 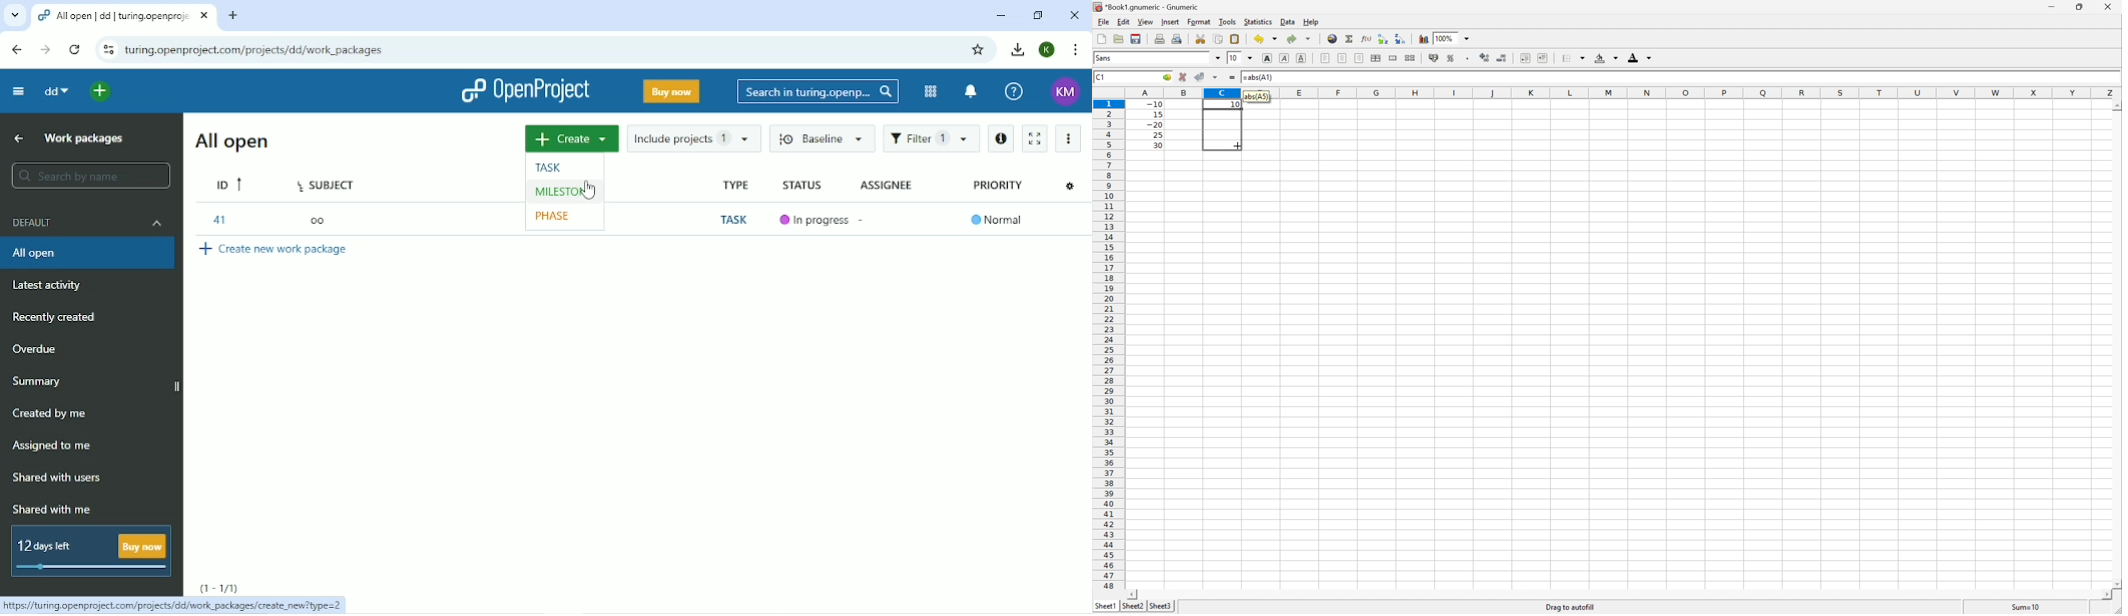 I want to click on sheet2, so click(x=1133, y=607).